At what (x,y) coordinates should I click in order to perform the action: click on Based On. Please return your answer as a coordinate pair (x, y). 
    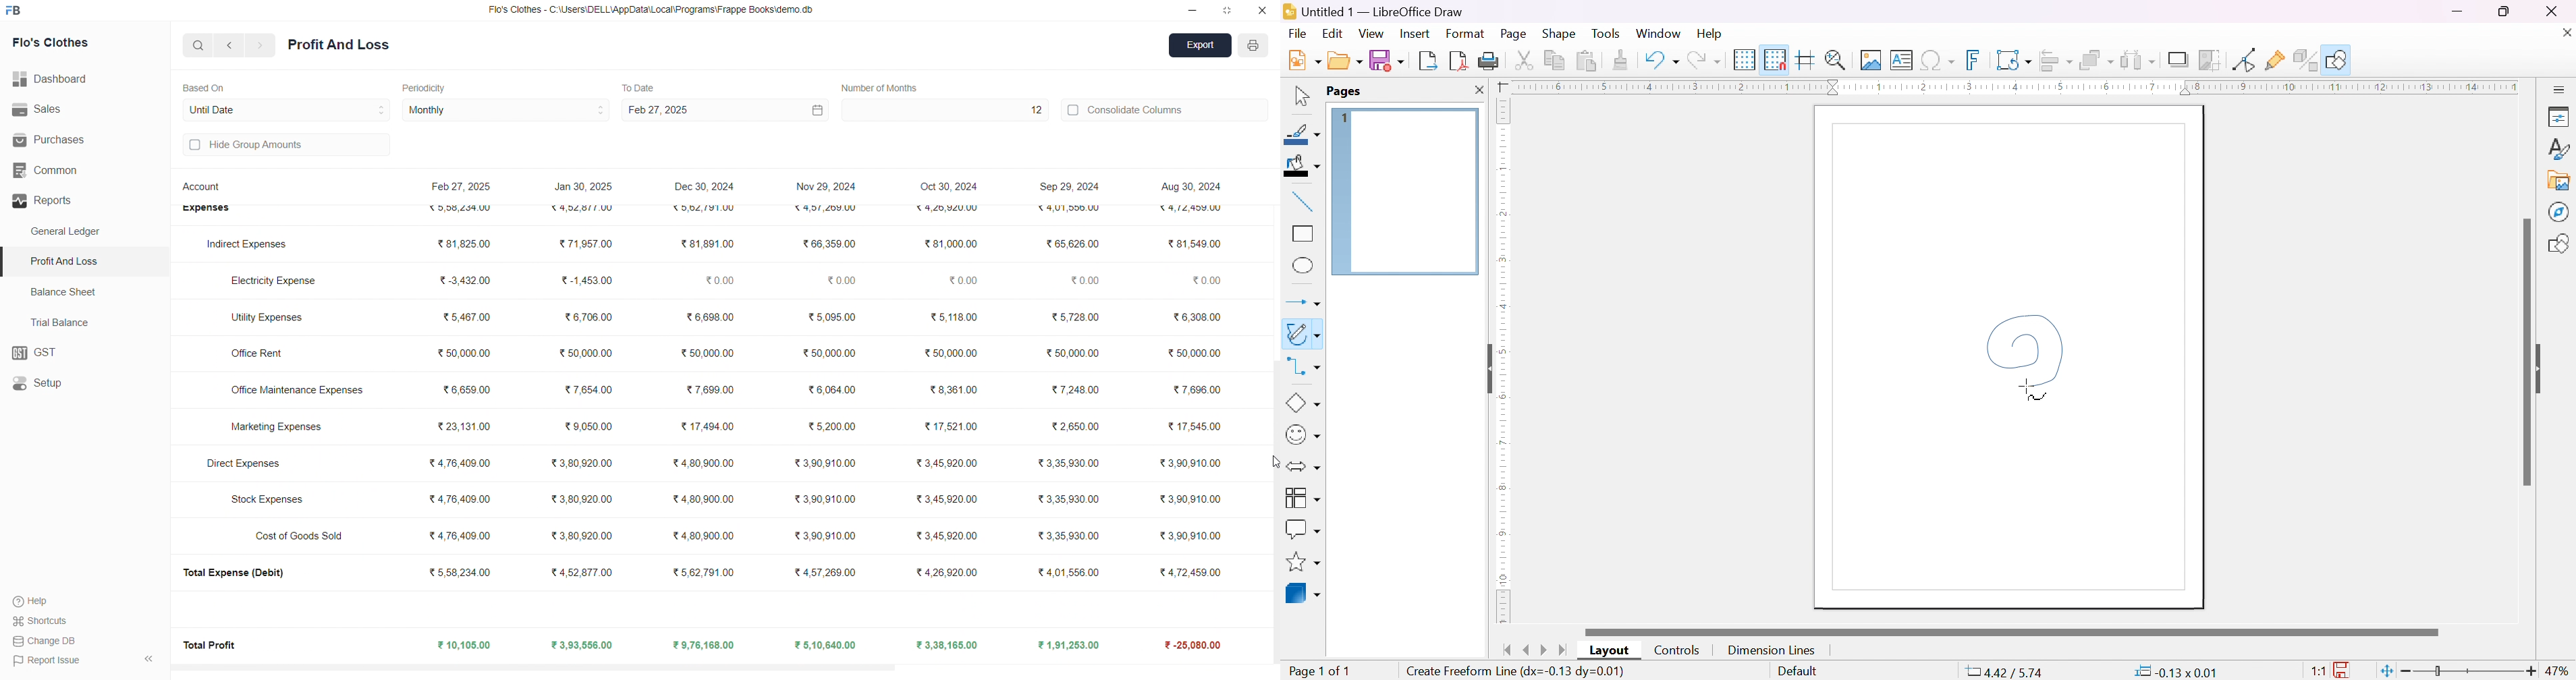
    Looking at the image, I should click on (207, 87).